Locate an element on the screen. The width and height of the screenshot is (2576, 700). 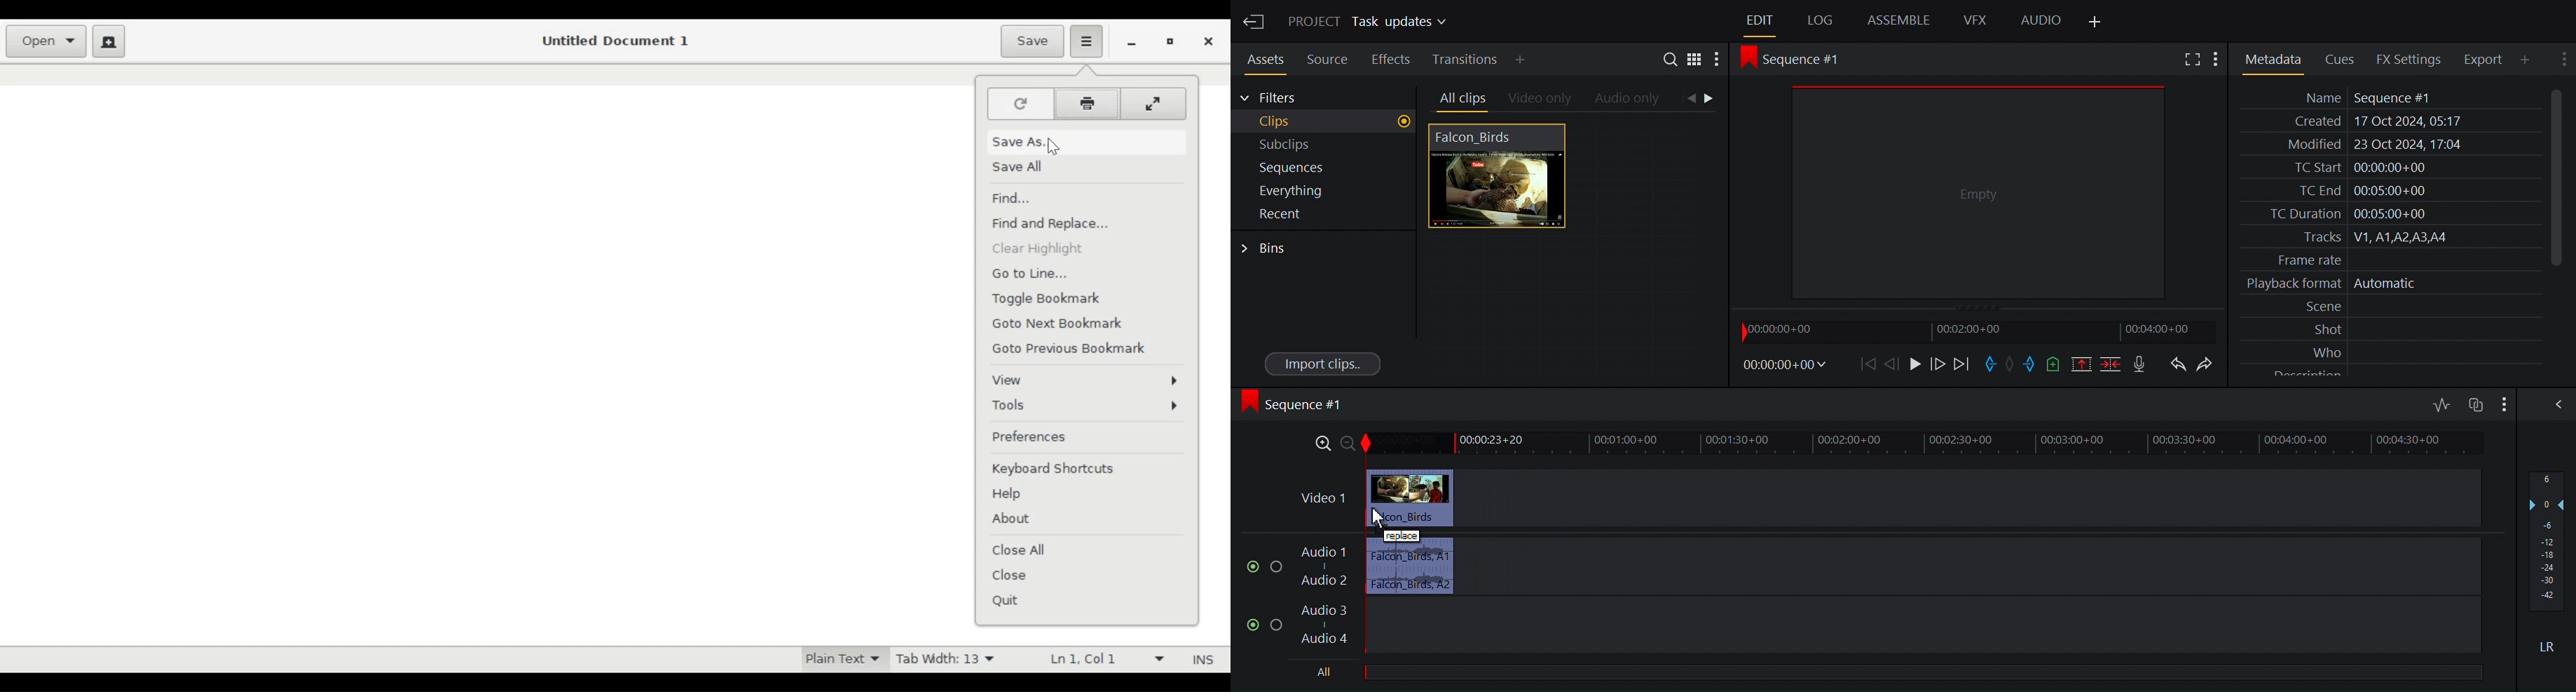
Modified is located at coordinates (2387, 146).